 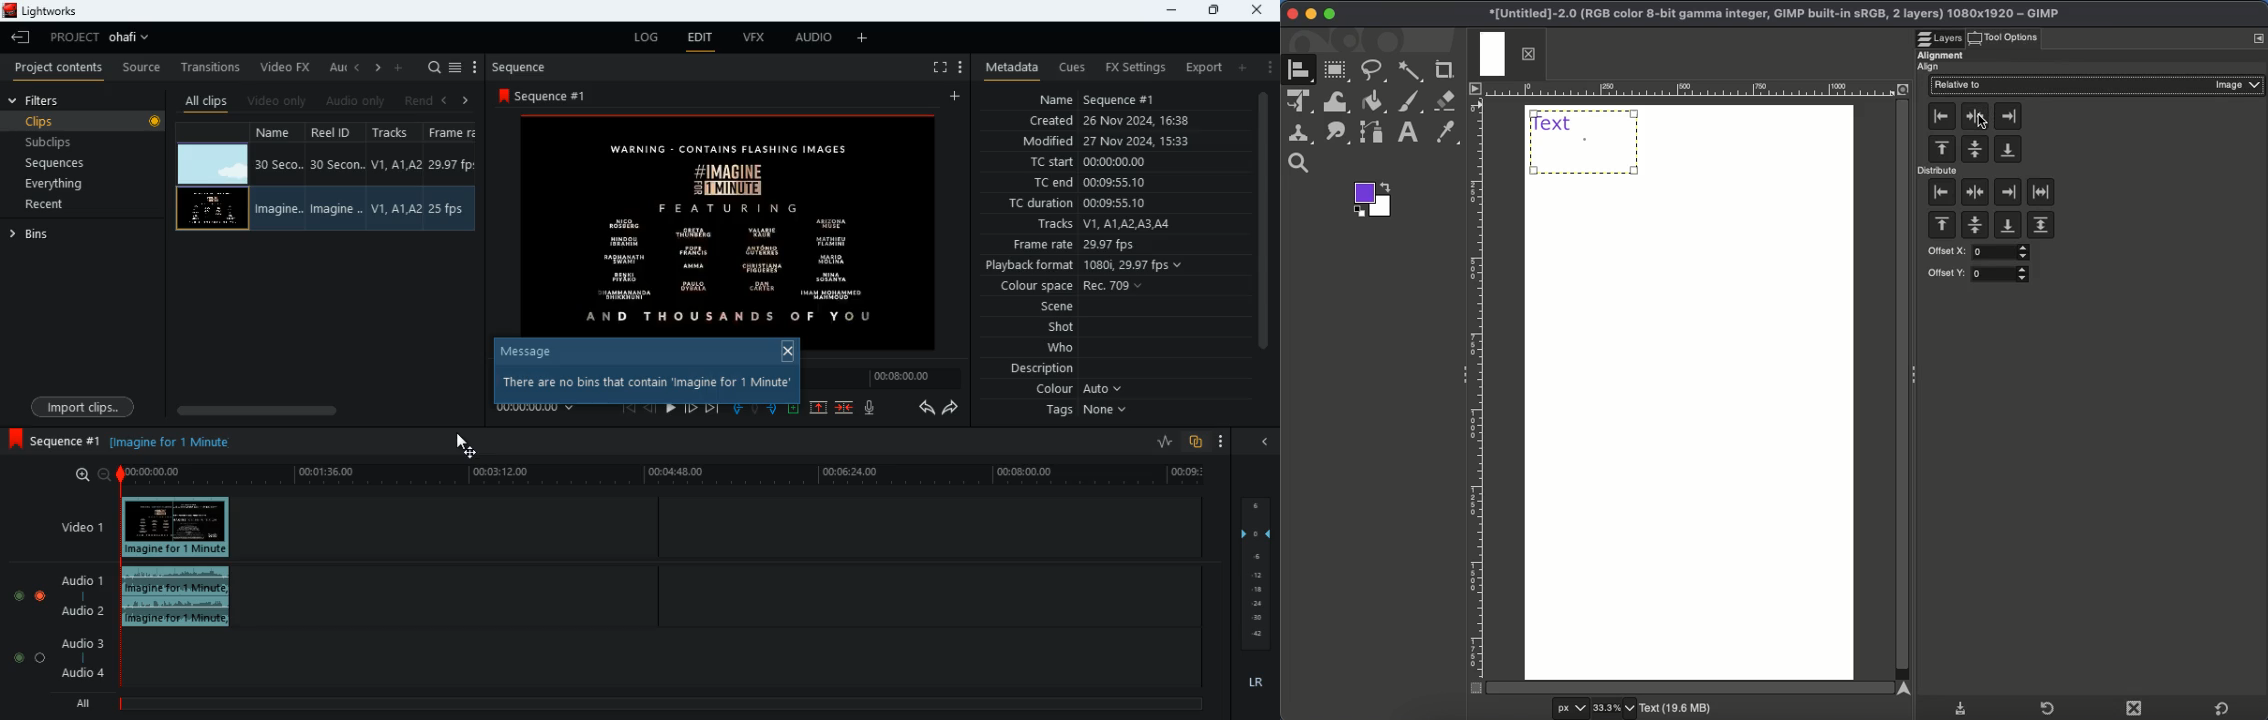 What do you see at coordinates (1118, 163) in the screenshot?
I see `tc start` at bounding box center [1118, 163].